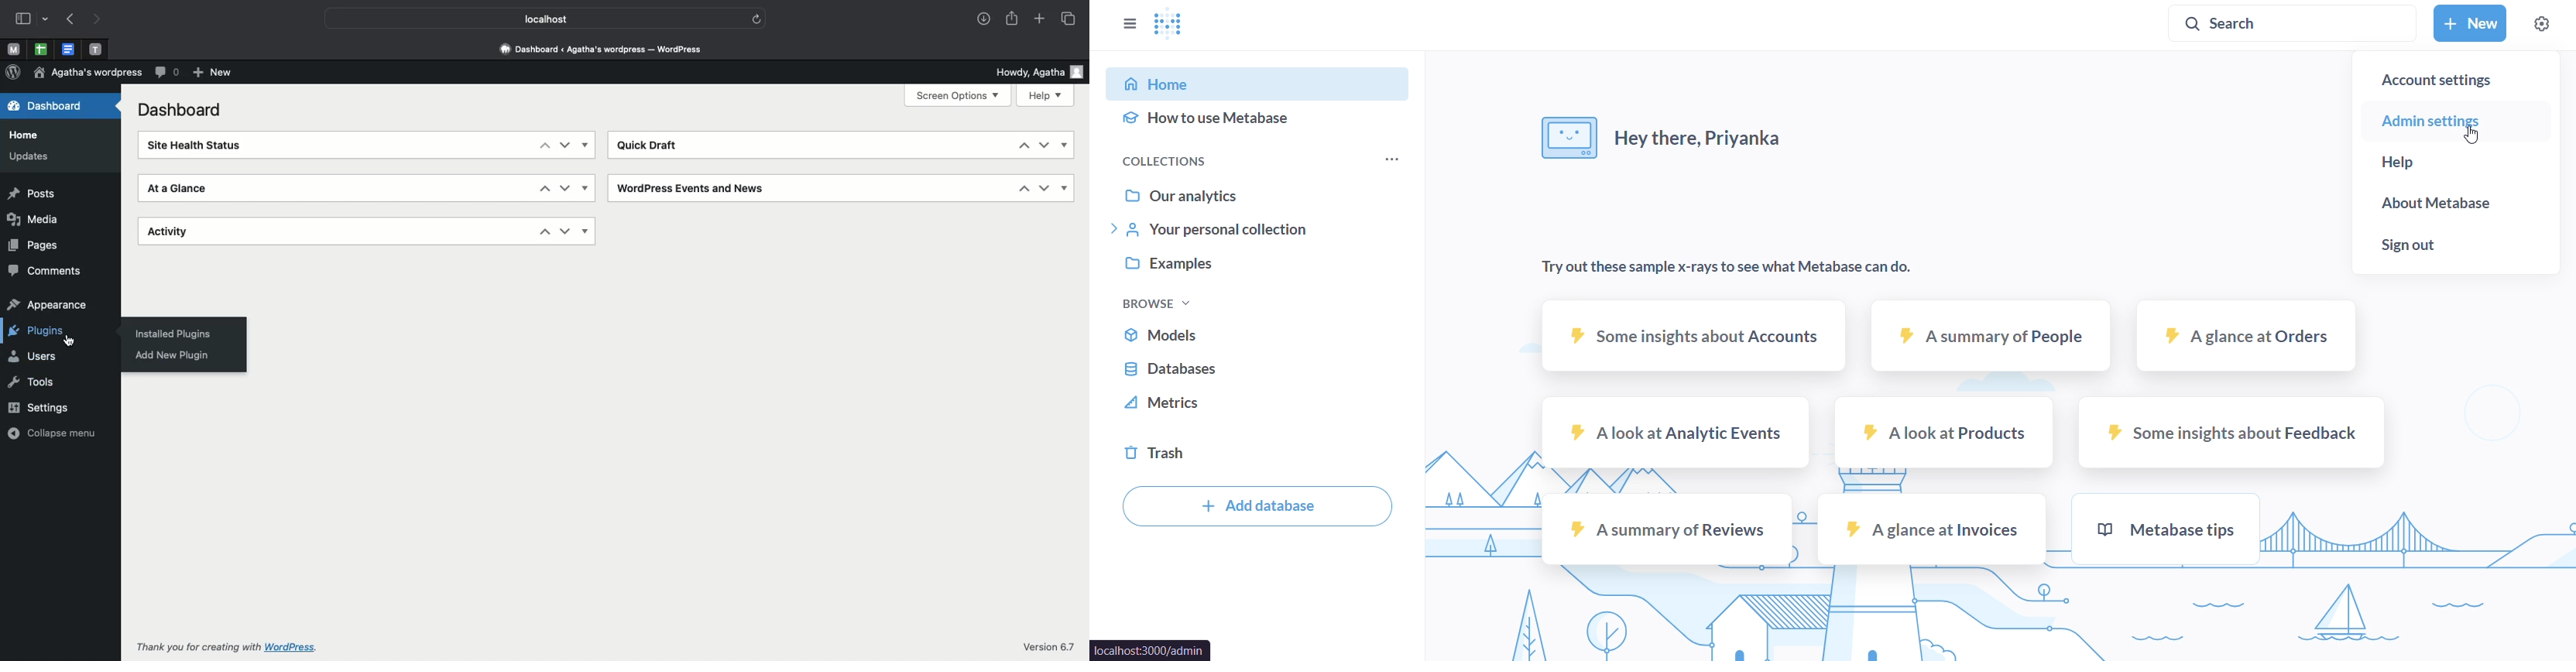  What do you see at coordinates (1040, 19) in the screenshot?
I see `Add new tab` at bounding box center [1040, 19].